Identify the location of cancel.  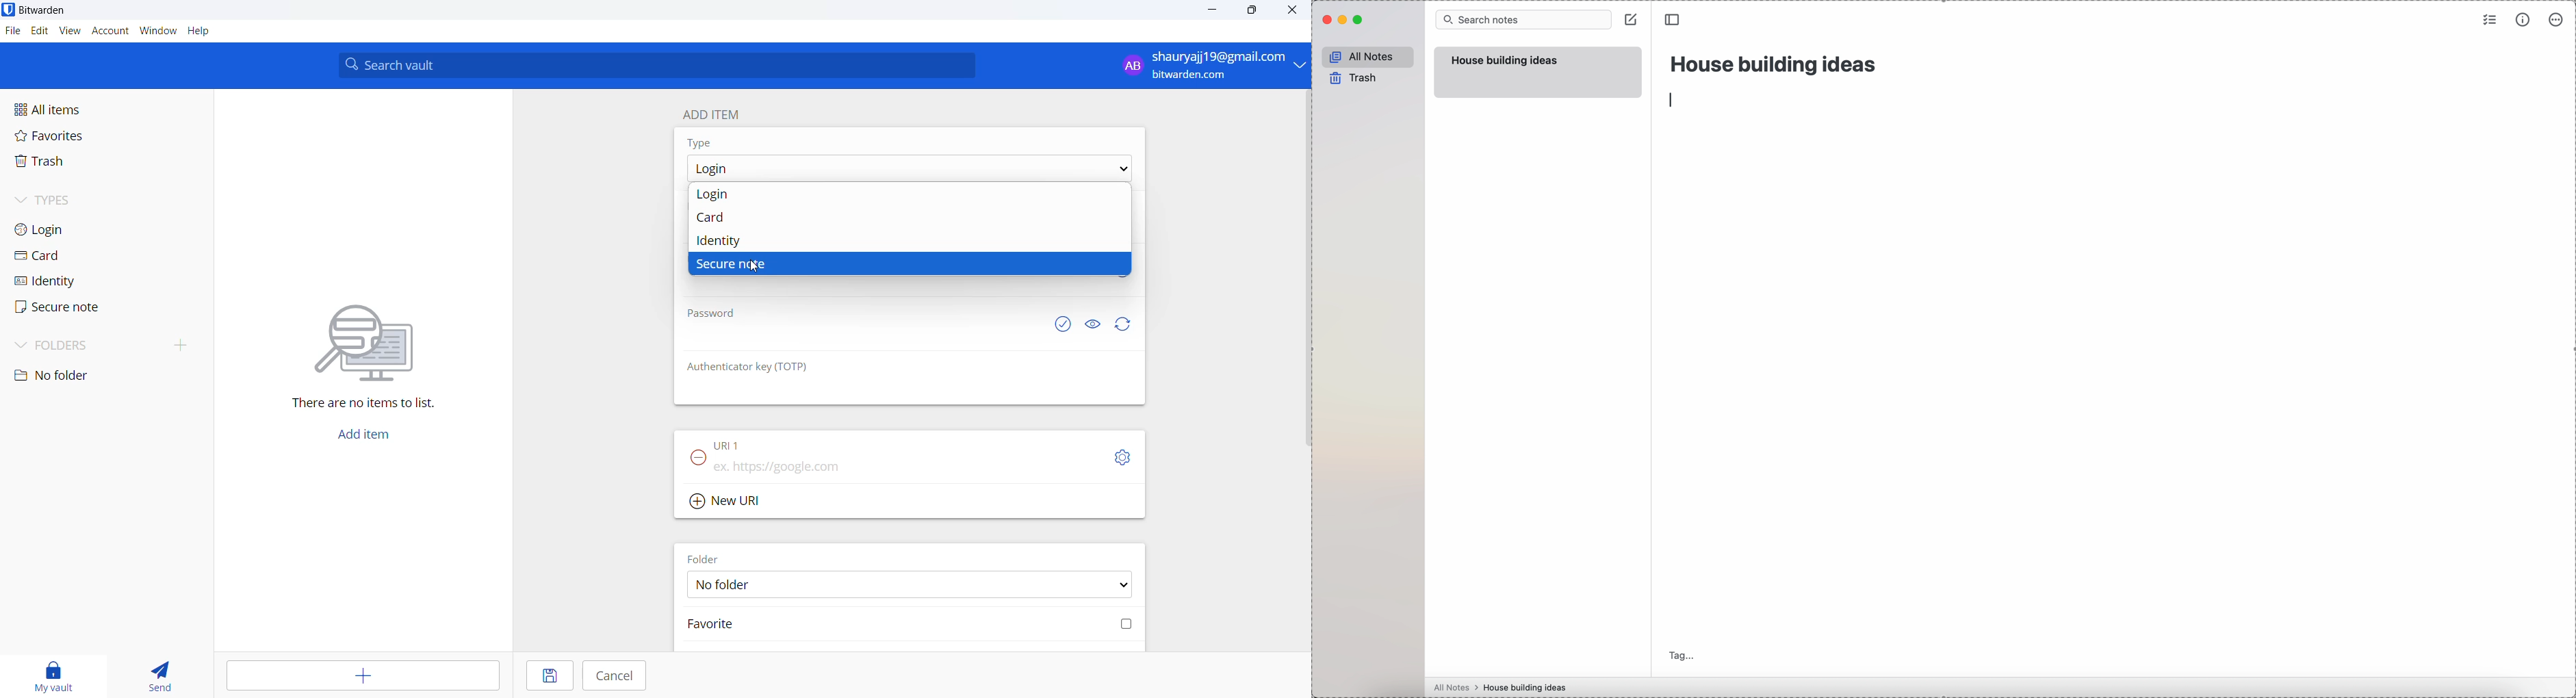
(619, 677).